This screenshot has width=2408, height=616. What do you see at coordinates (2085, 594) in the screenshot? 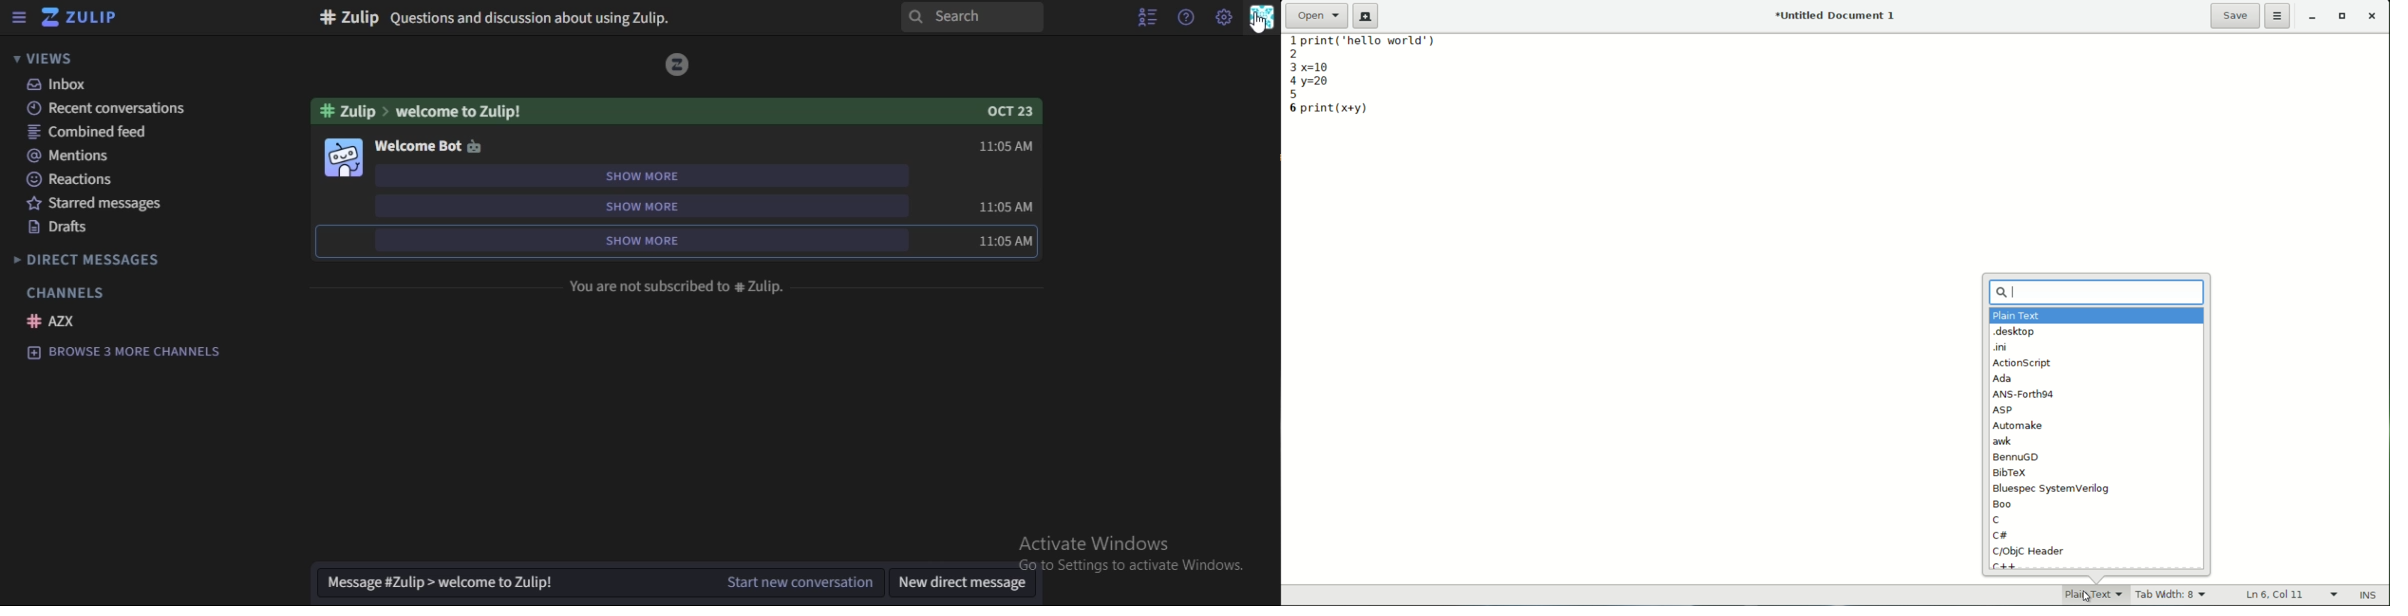
I see `cursor` at bounding box center [2085, 594].